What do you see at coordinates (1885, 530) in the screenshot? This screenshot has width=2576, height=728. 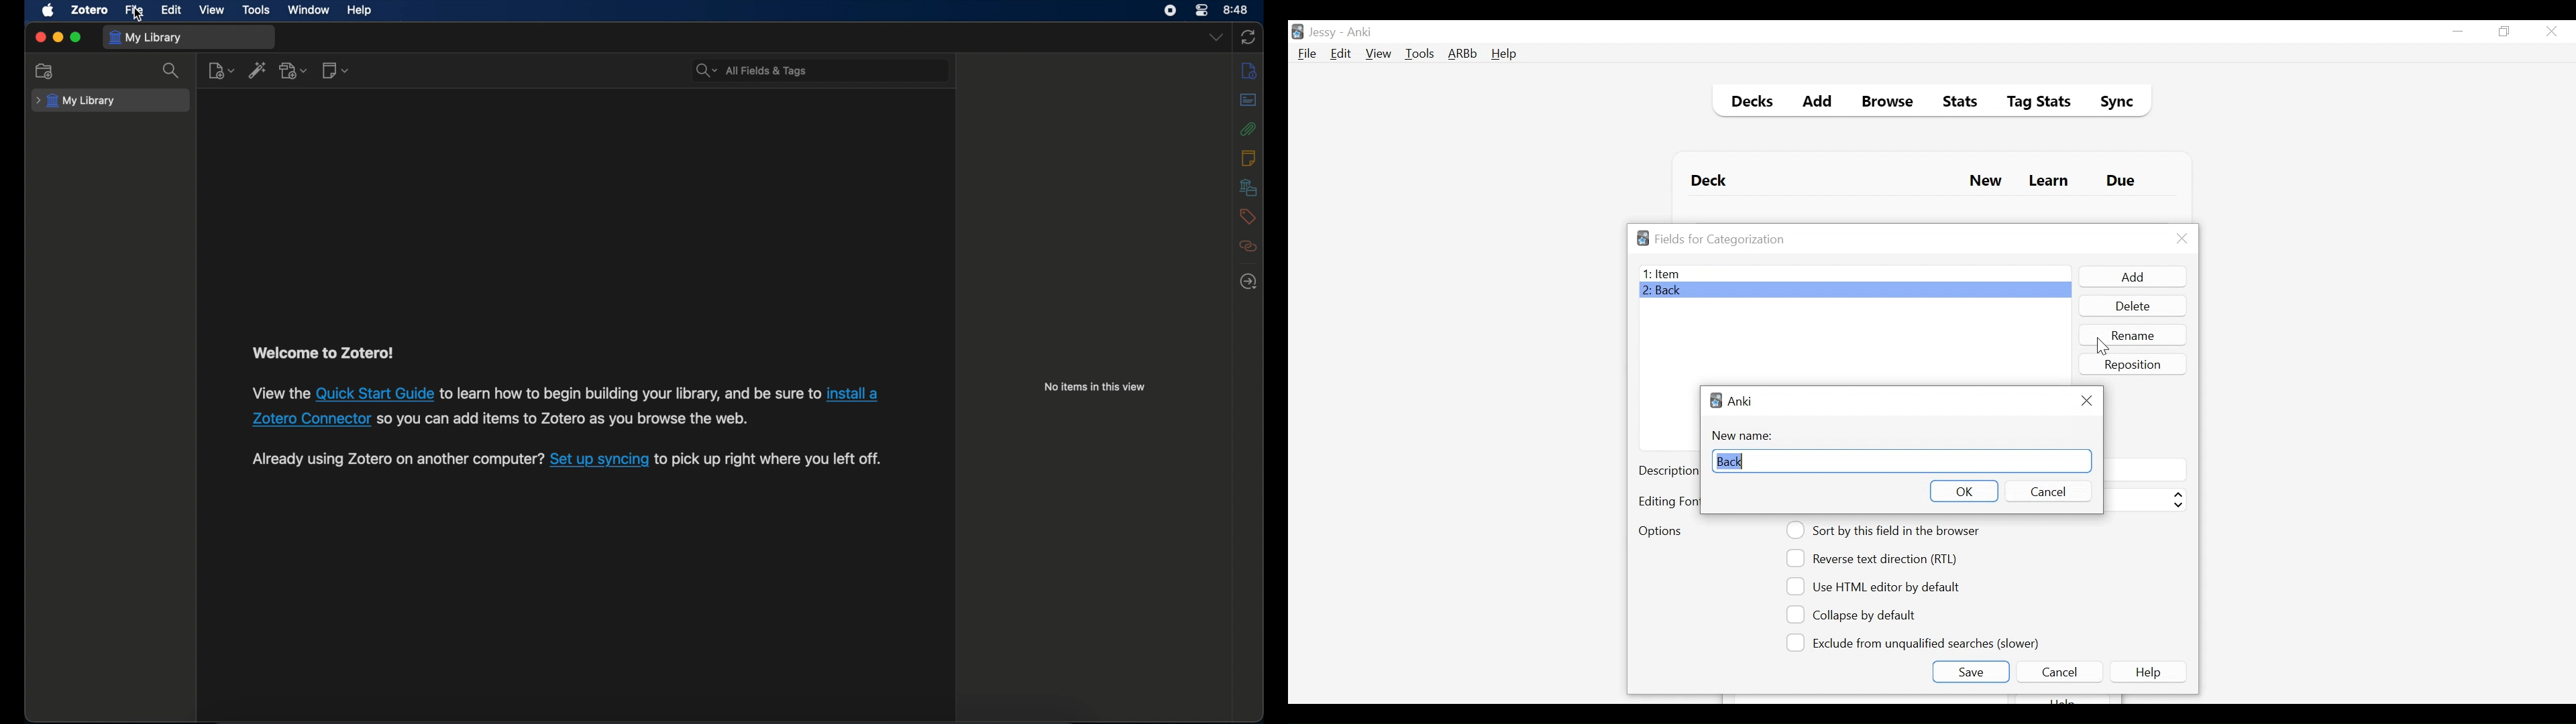 I see `(un)select Sort by this field in the browser` at bounding box center [1885, 530].